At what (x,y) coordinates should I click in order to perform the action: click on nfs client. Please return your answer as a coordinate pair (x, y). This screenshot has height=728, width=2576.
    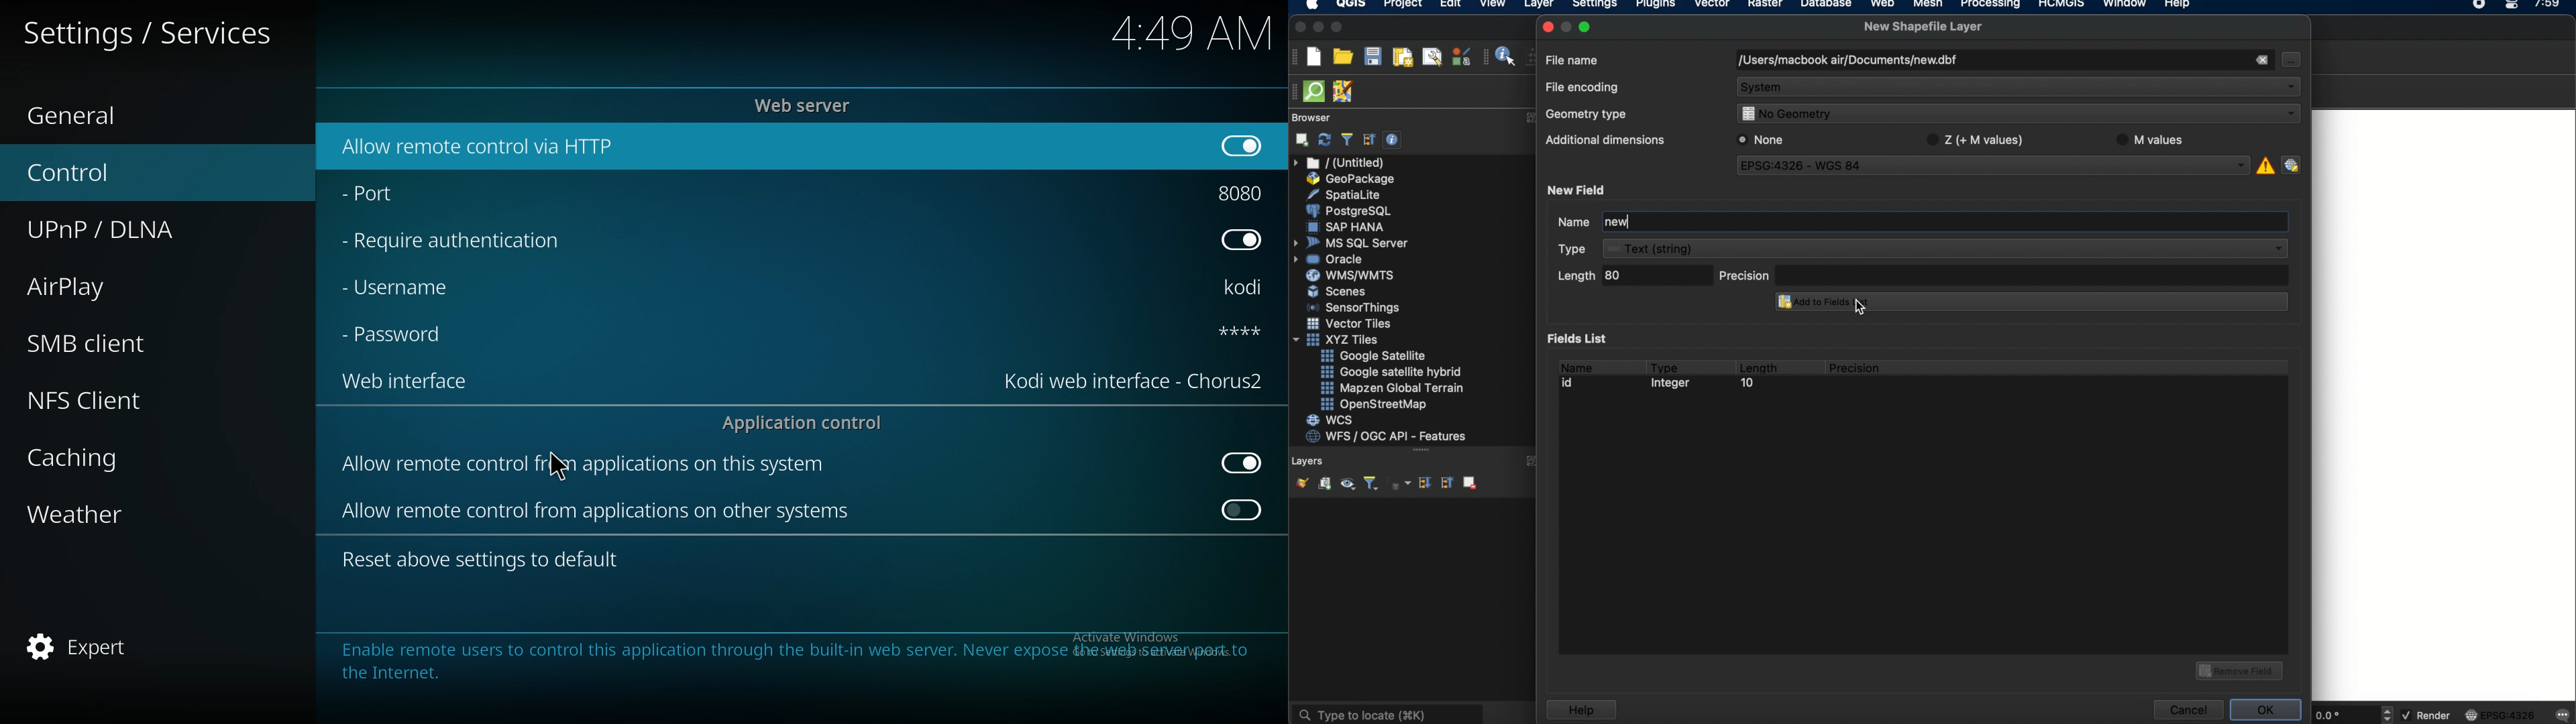
    Looking at the image, I should click on (107, 396).